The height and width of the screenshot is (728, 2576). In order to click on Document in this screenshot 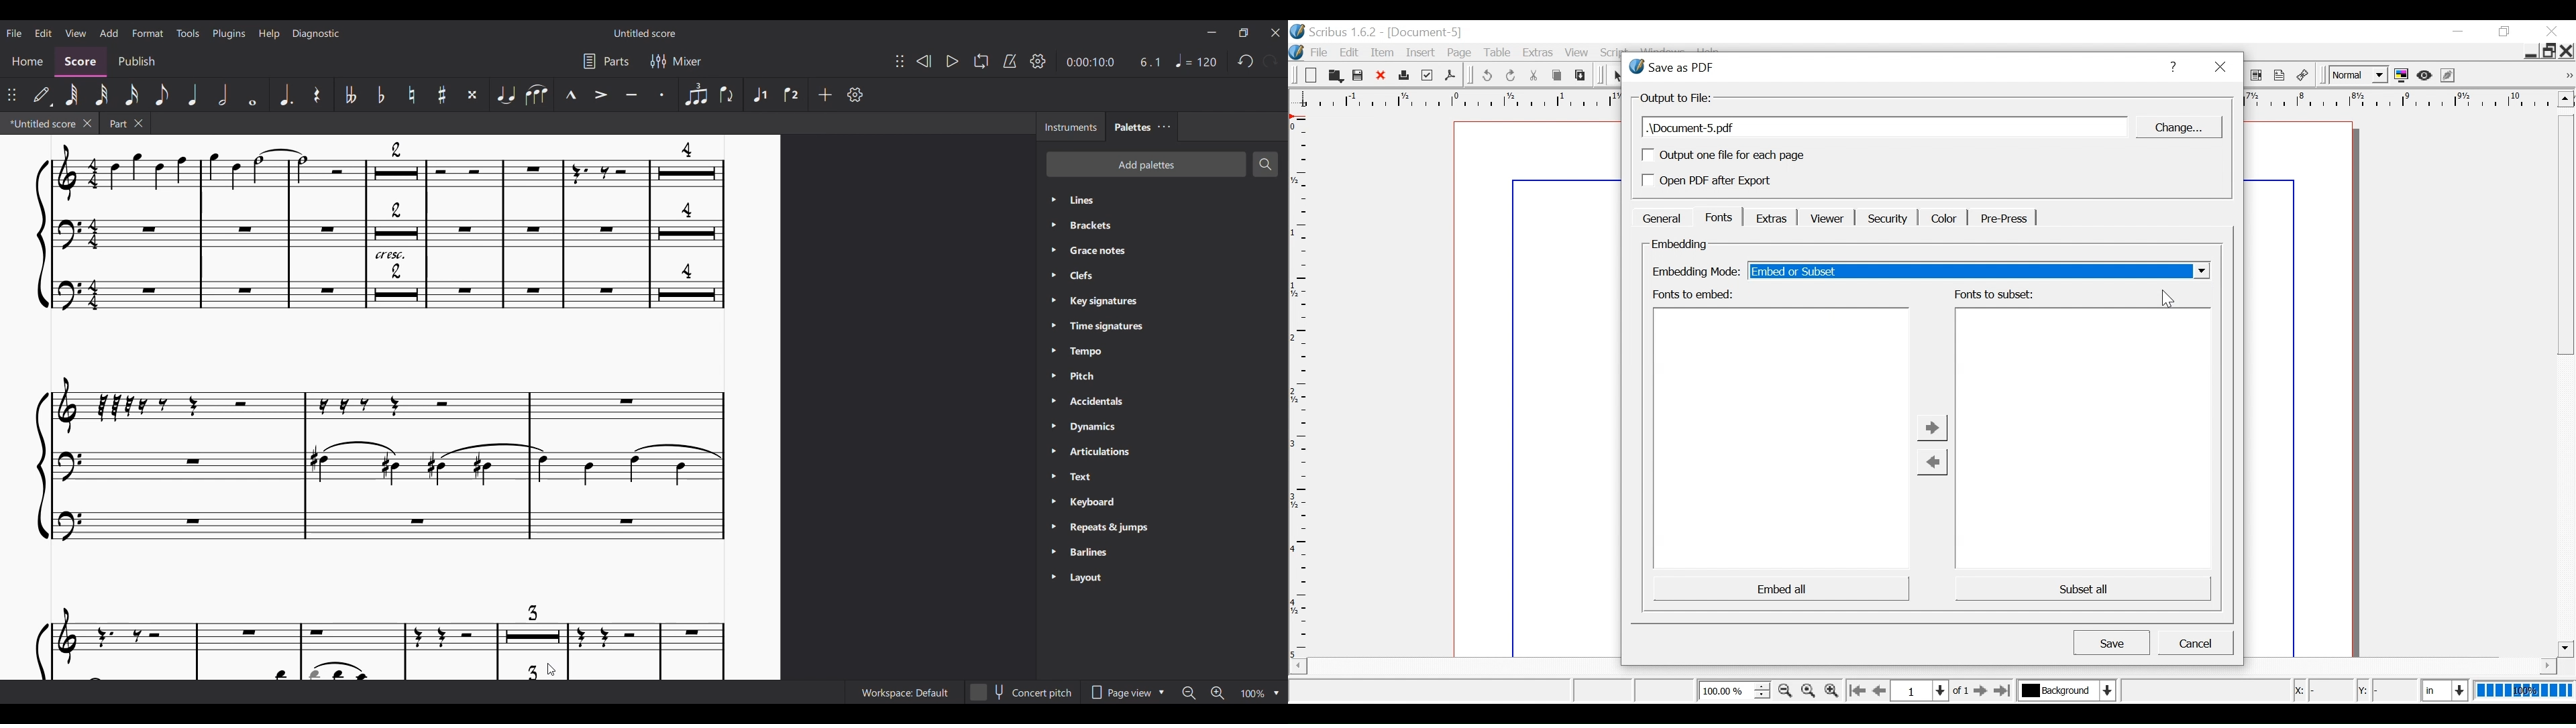, I will do `click(1533, 388)`.